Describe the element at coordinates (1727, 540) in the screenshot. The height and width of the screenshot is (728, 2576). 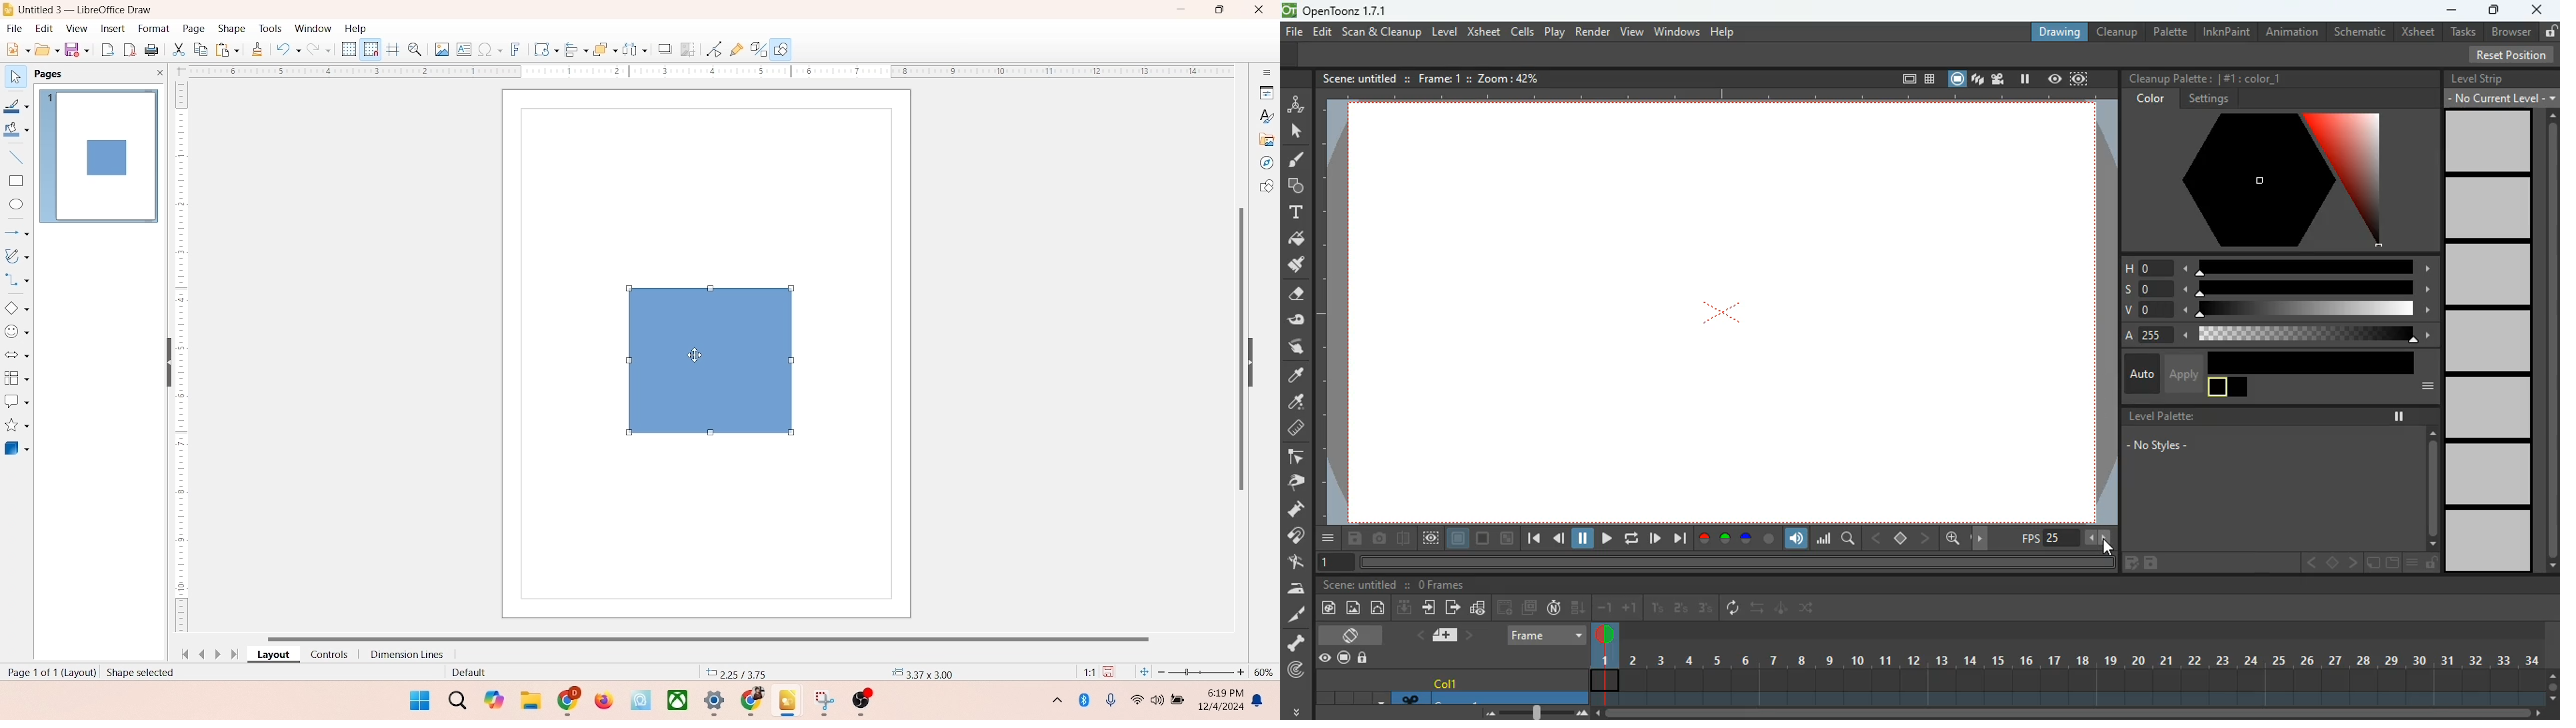
I see `green` at that location.